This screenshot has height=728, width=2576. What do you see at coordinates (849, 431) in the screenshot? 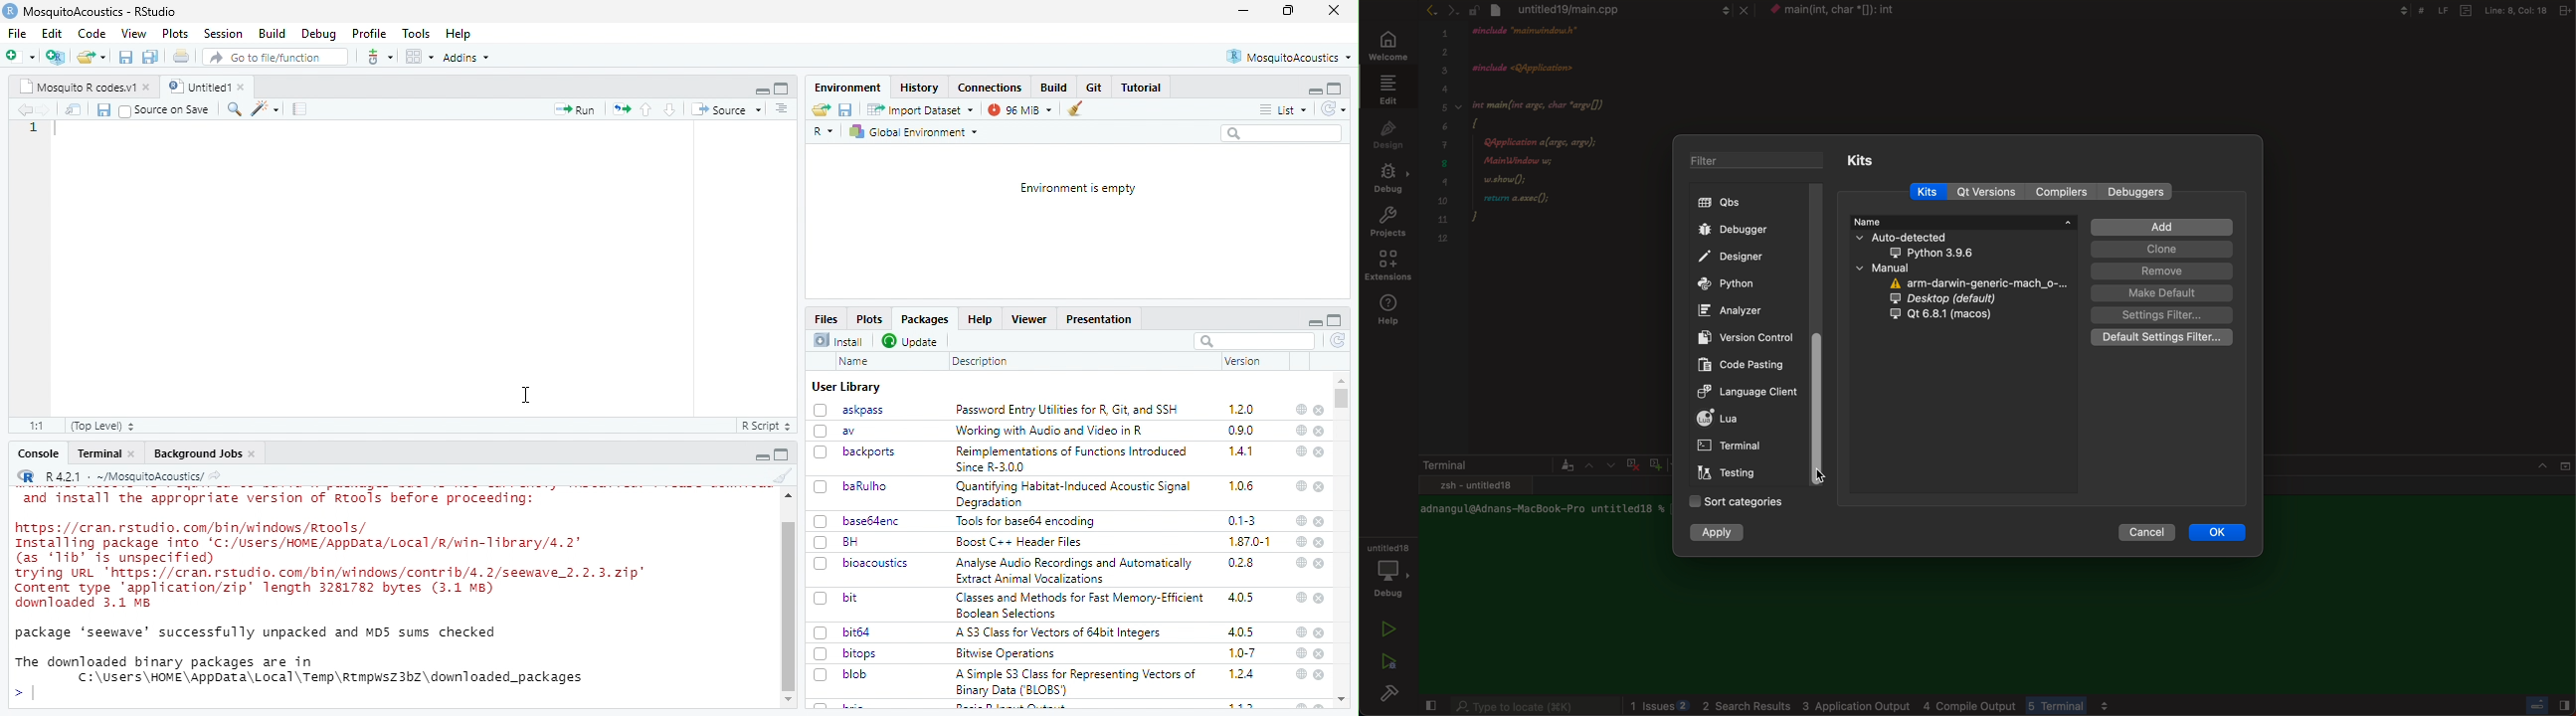
I see `av` at bounding box center [849, 431].